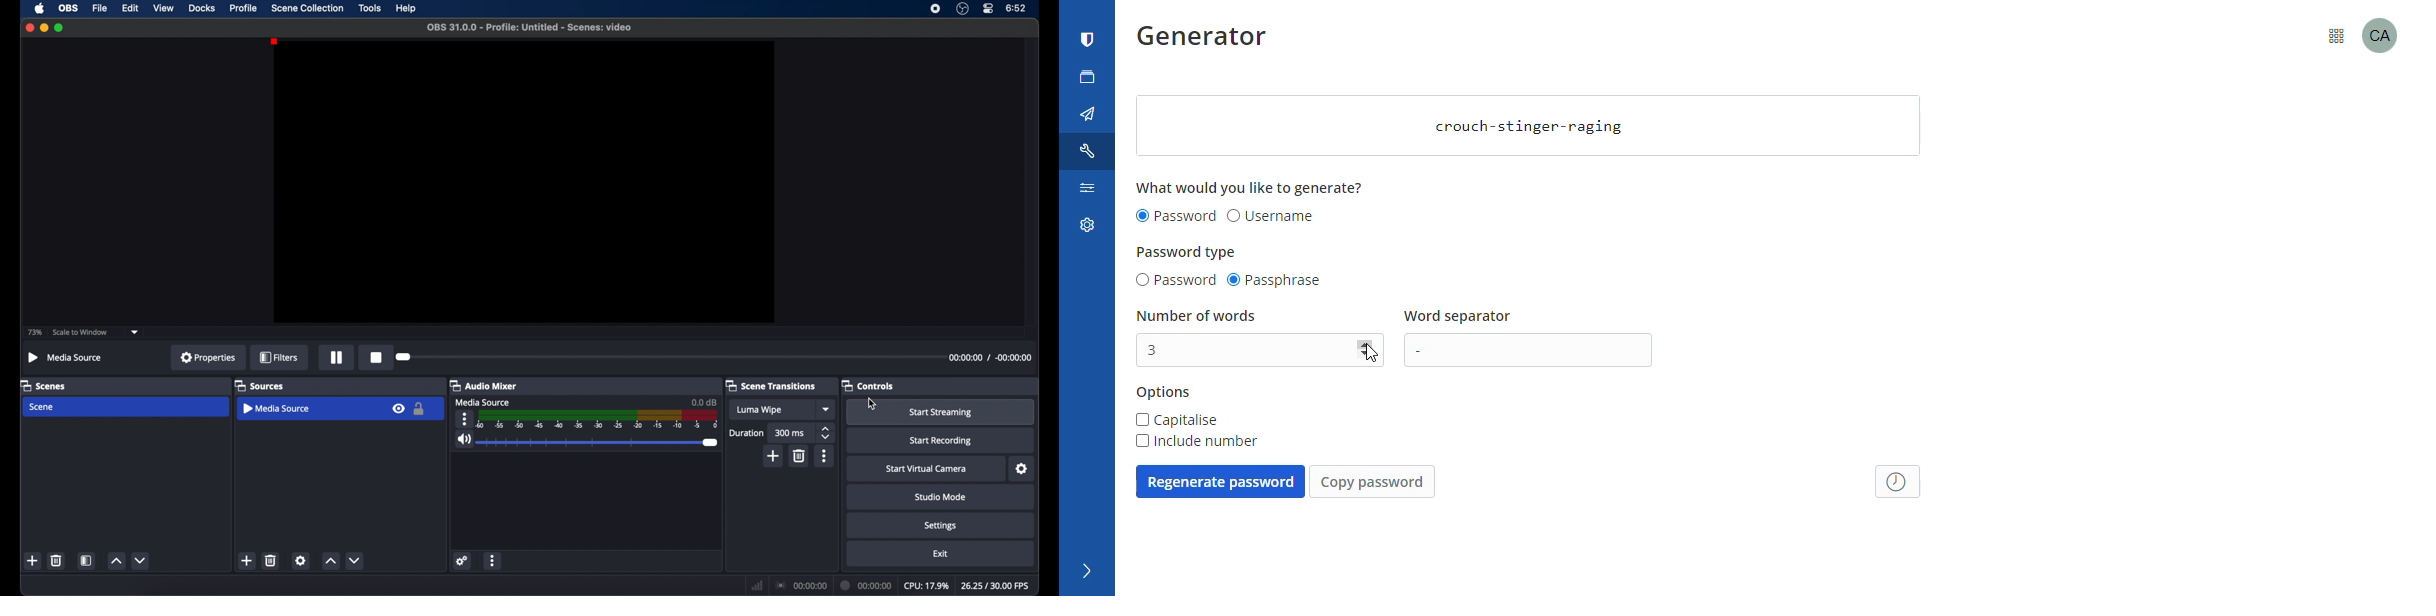 The width and height of the screenshot is (2436, 616). I want to click on docks, so click(201, 8).